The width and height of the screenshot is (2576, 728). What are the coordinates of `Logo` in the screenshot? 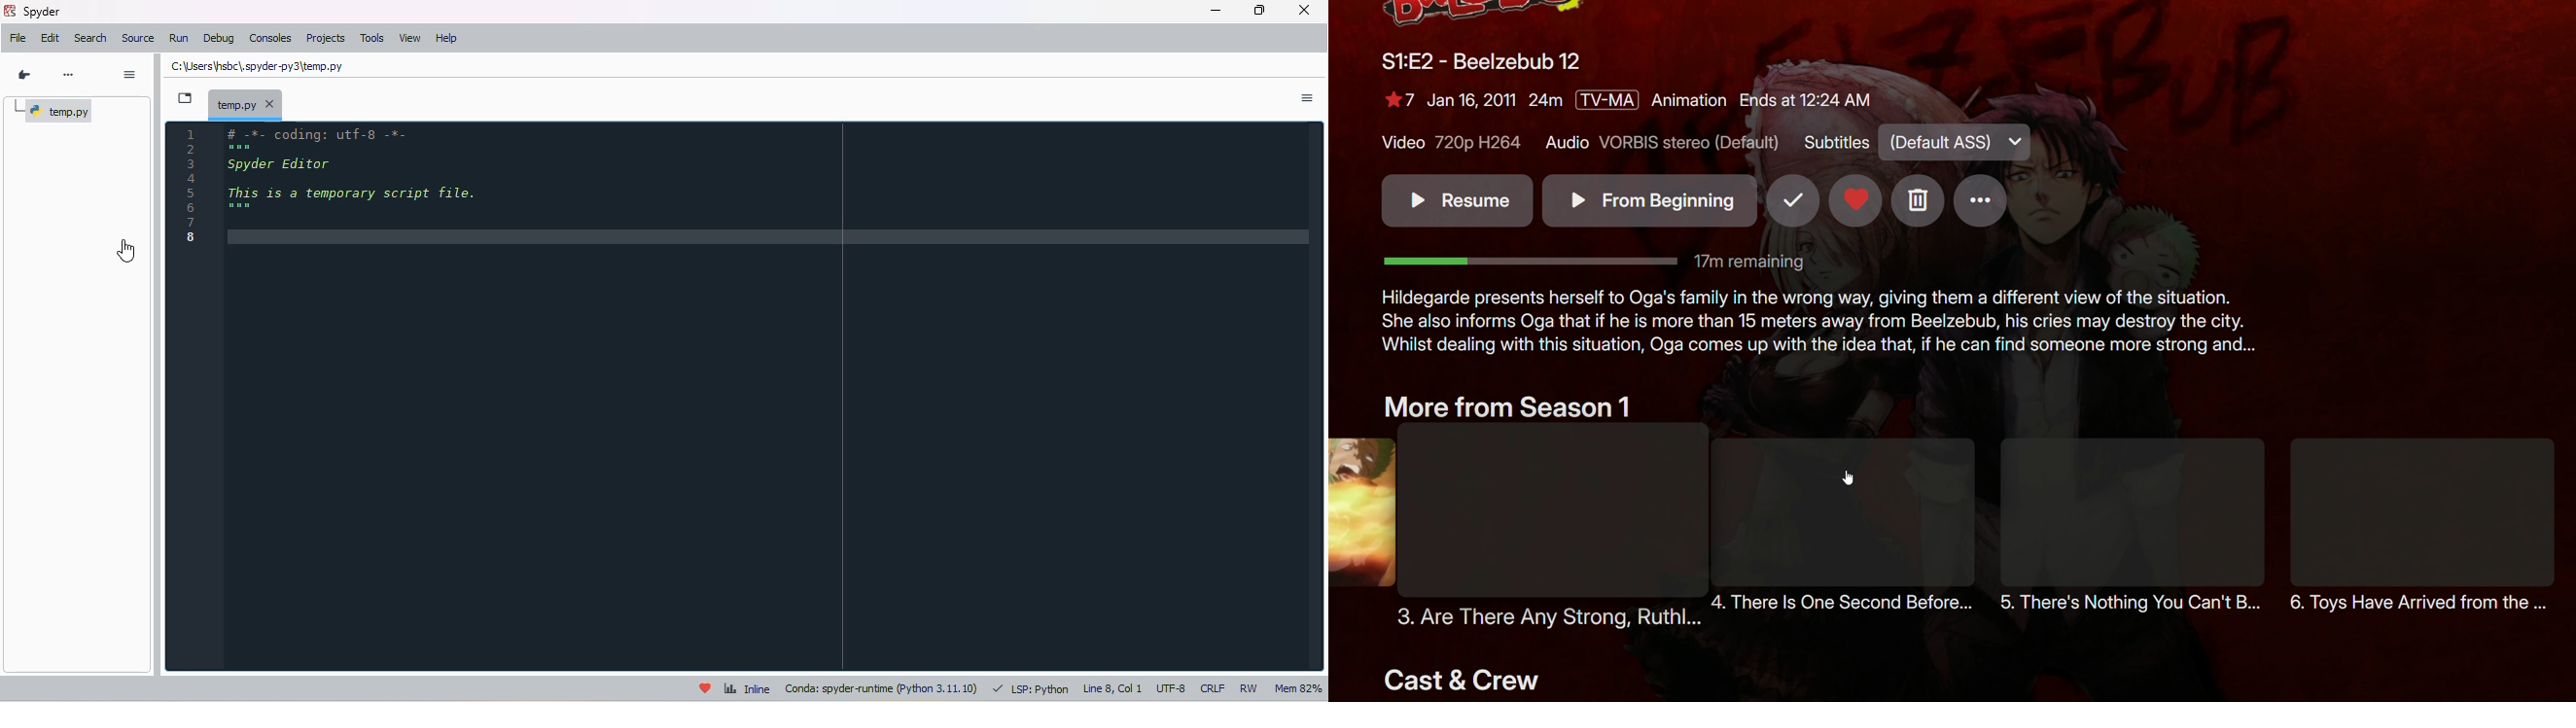 It's located at (1483, 16).